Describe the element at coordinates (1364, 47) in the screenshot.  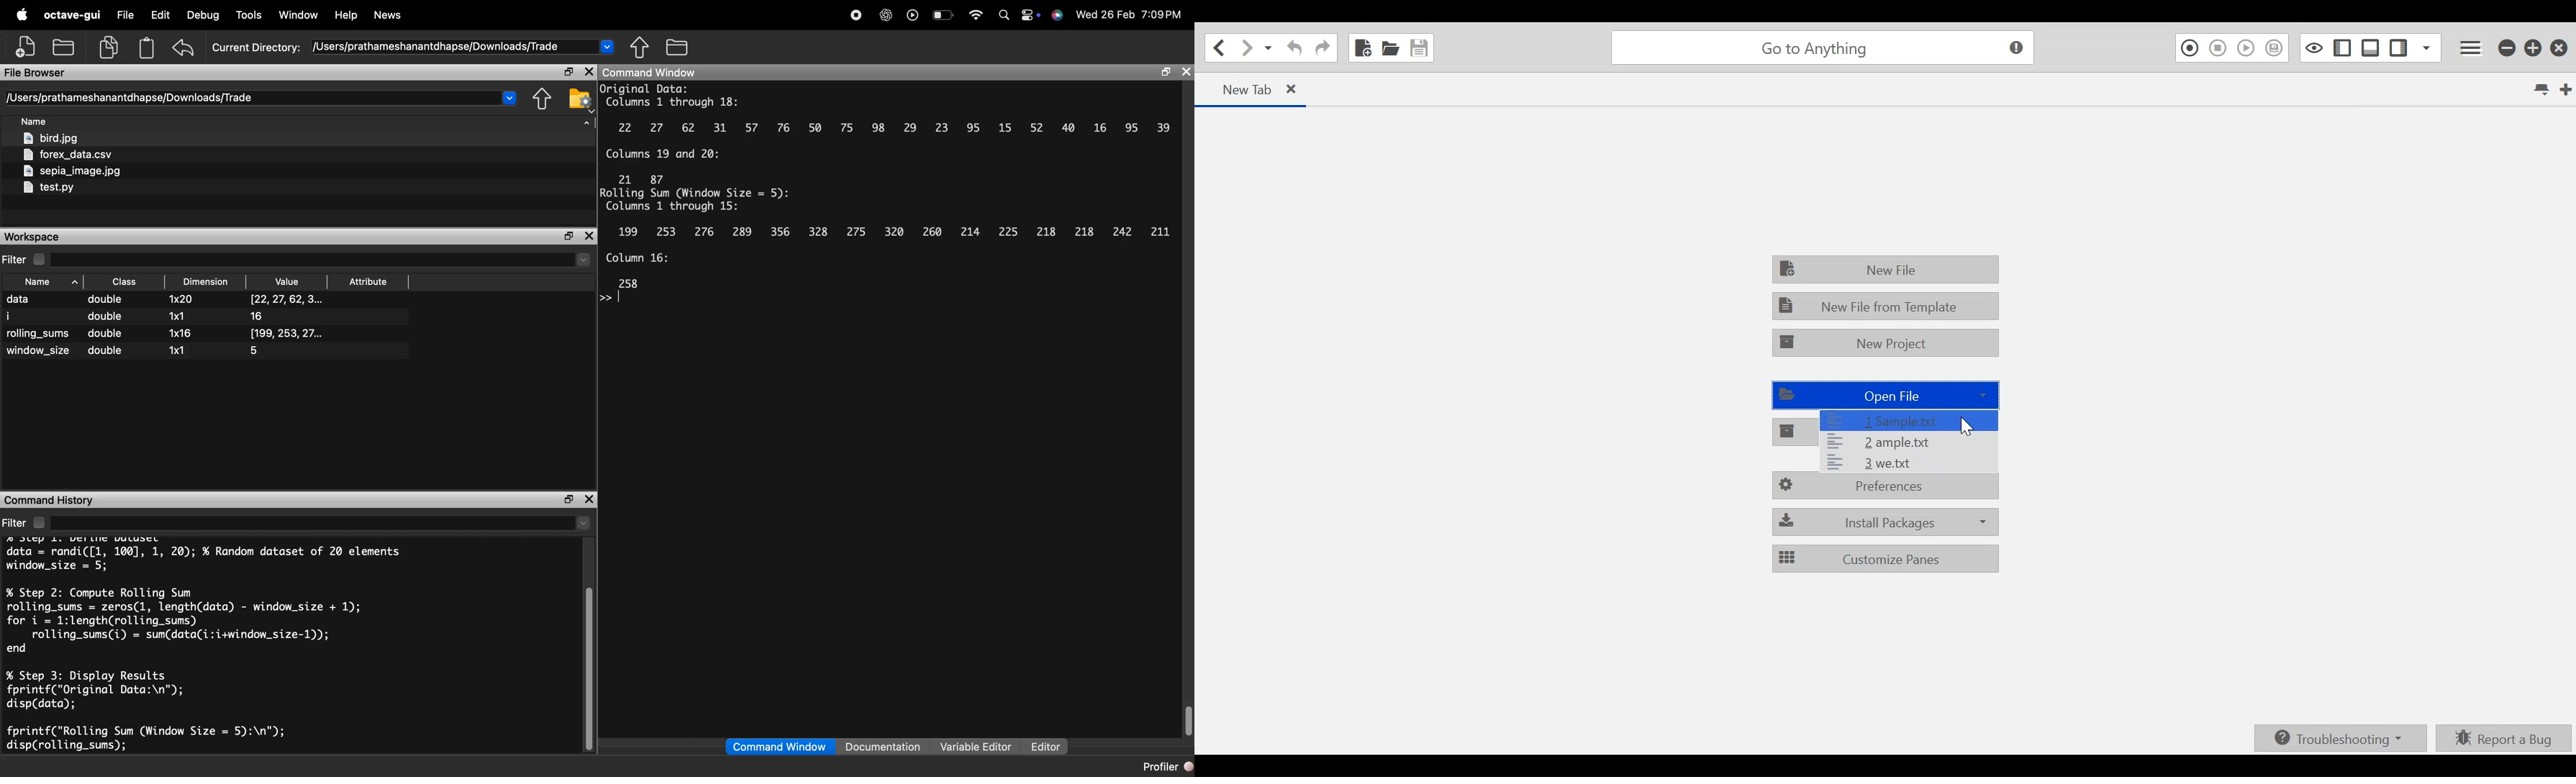
I see `New File` at that location.